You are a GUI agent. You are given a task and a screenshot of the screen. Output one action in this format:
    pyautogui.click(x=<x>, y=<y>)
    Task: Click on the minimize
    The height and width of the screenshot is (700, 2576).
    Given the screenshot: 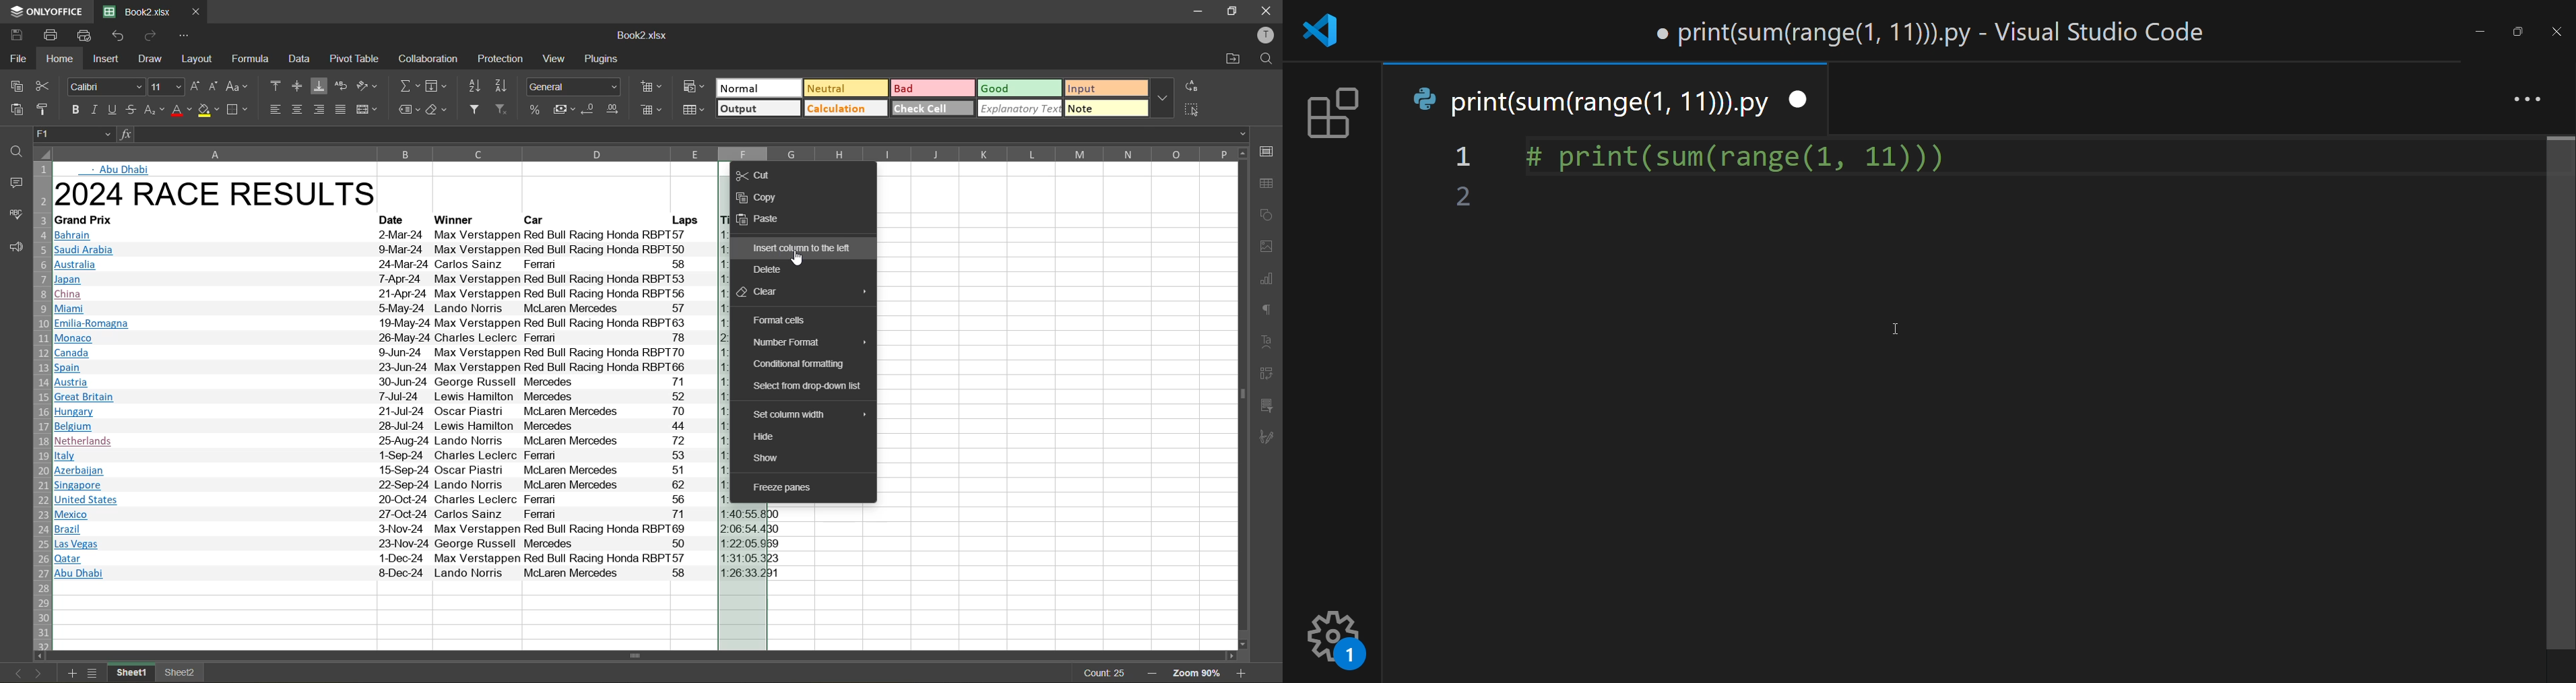 What is the action you would take?
    pyautogui.click(x=1194, y=11)
    